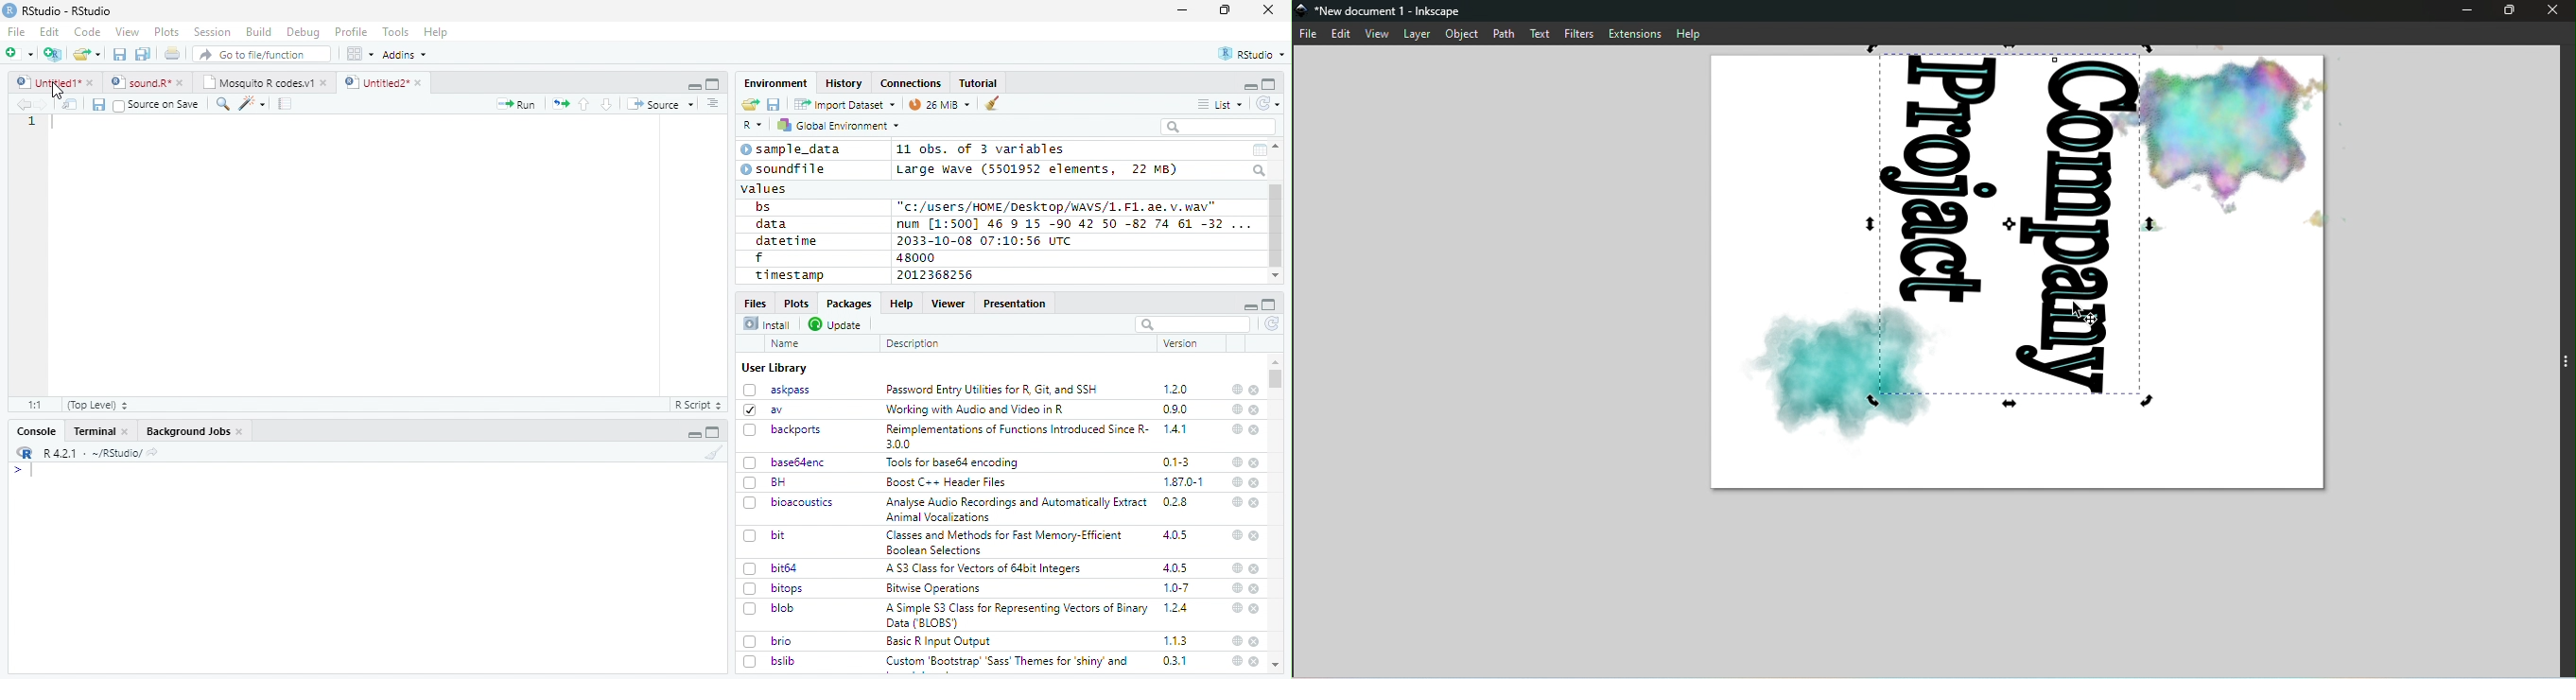 The height and width of the screenshot is (700, 2576). Describe the element at coordinates (2087, 315) in the screenshot. I see `cursor` at that location.